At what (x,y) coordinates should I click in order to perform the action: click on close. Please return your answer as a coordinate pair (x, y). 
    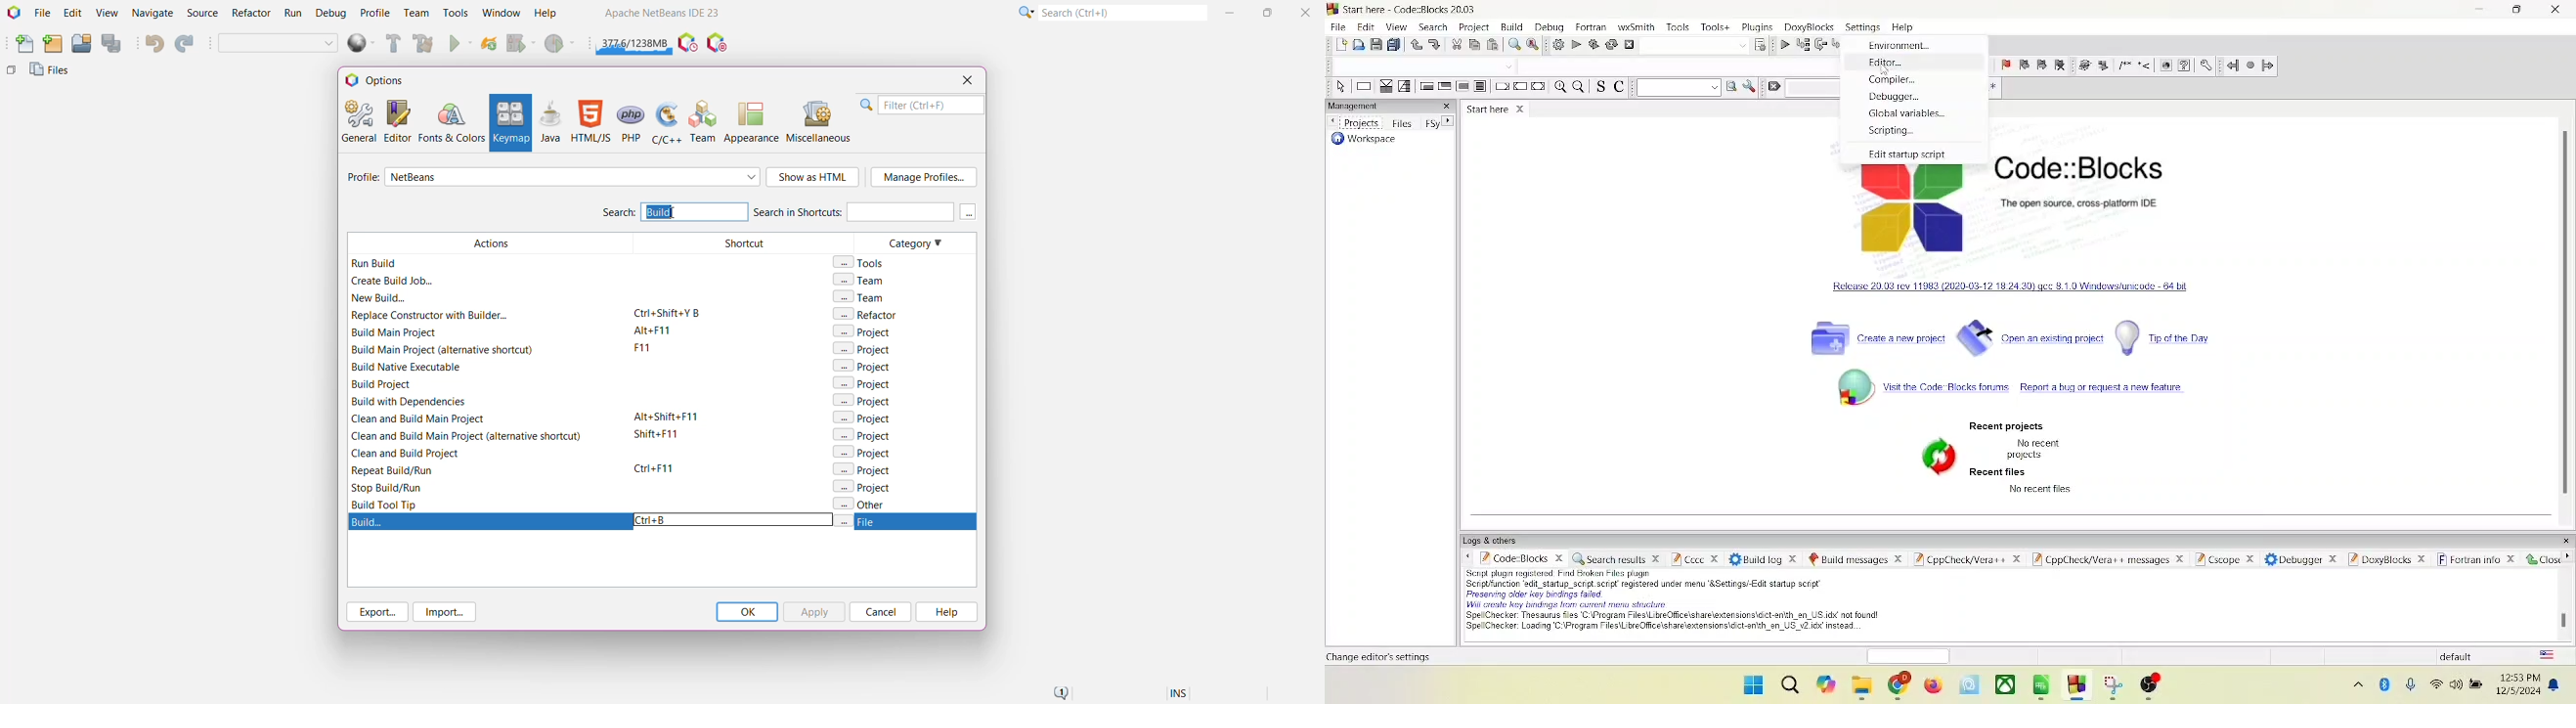
    Looking at the image, I should click on (2541, 559).